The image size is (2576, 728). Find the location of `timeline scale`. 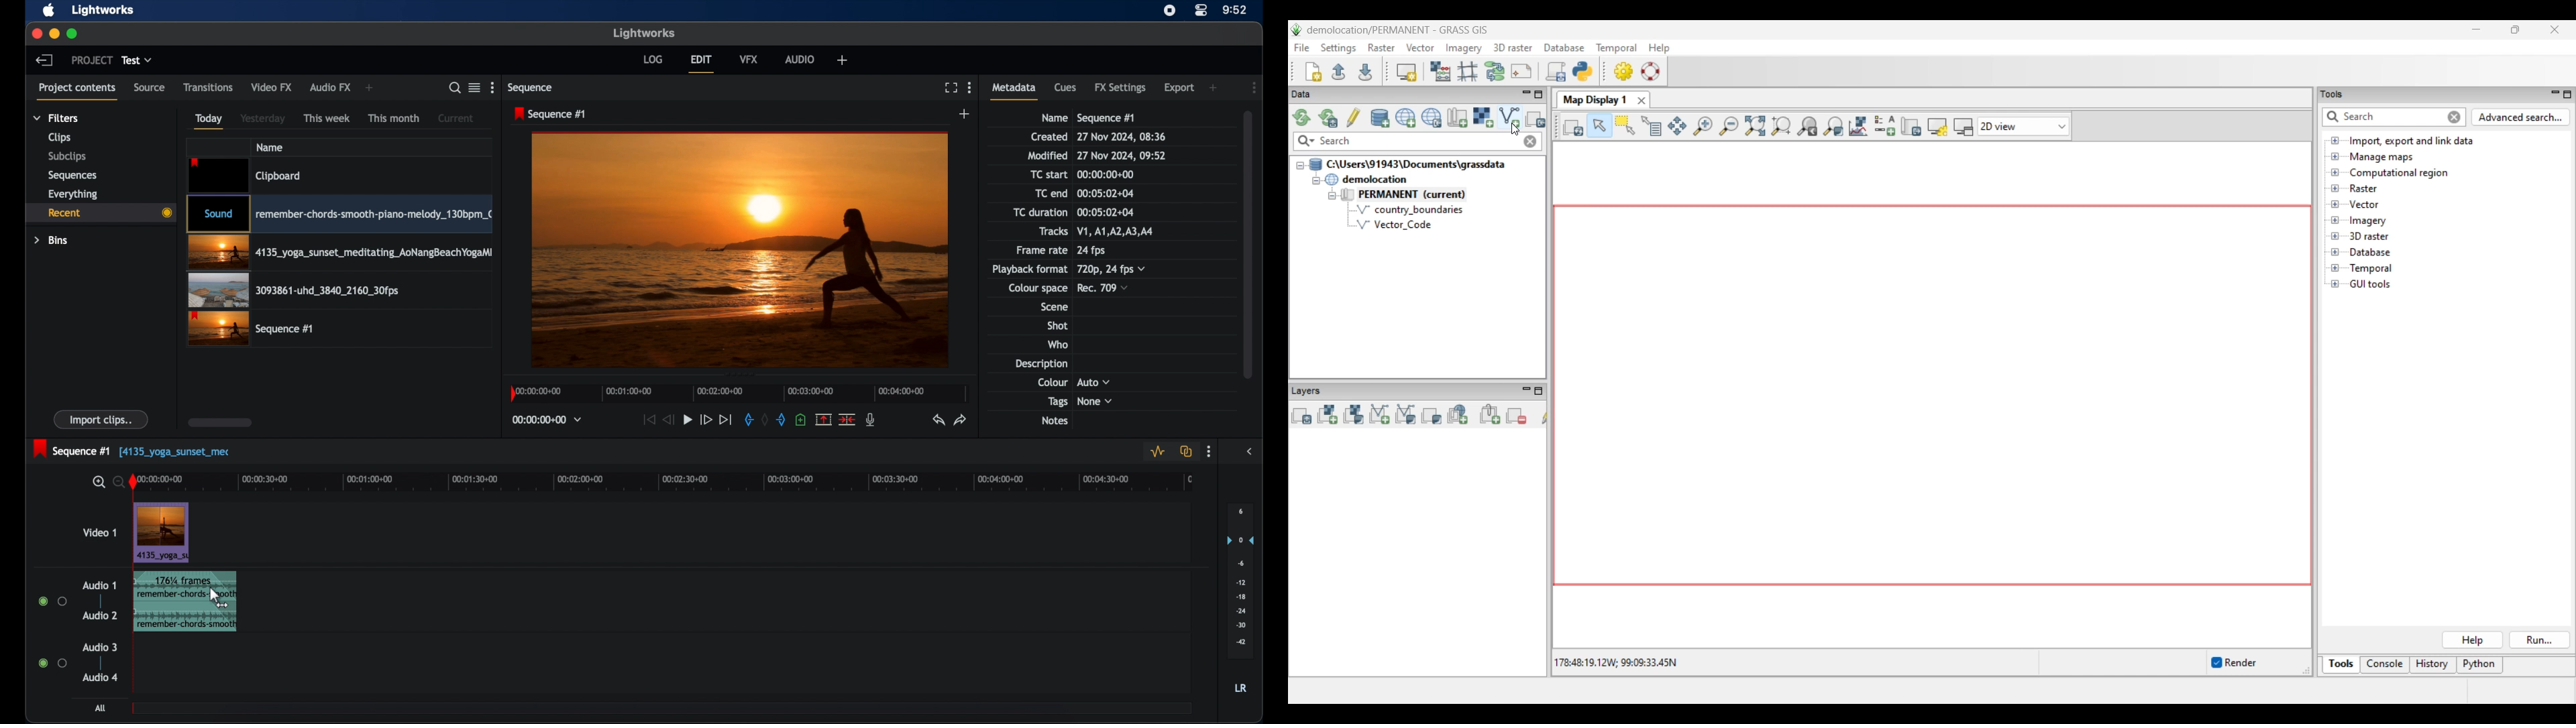

timeline scale is located at coordinates (739, 394).